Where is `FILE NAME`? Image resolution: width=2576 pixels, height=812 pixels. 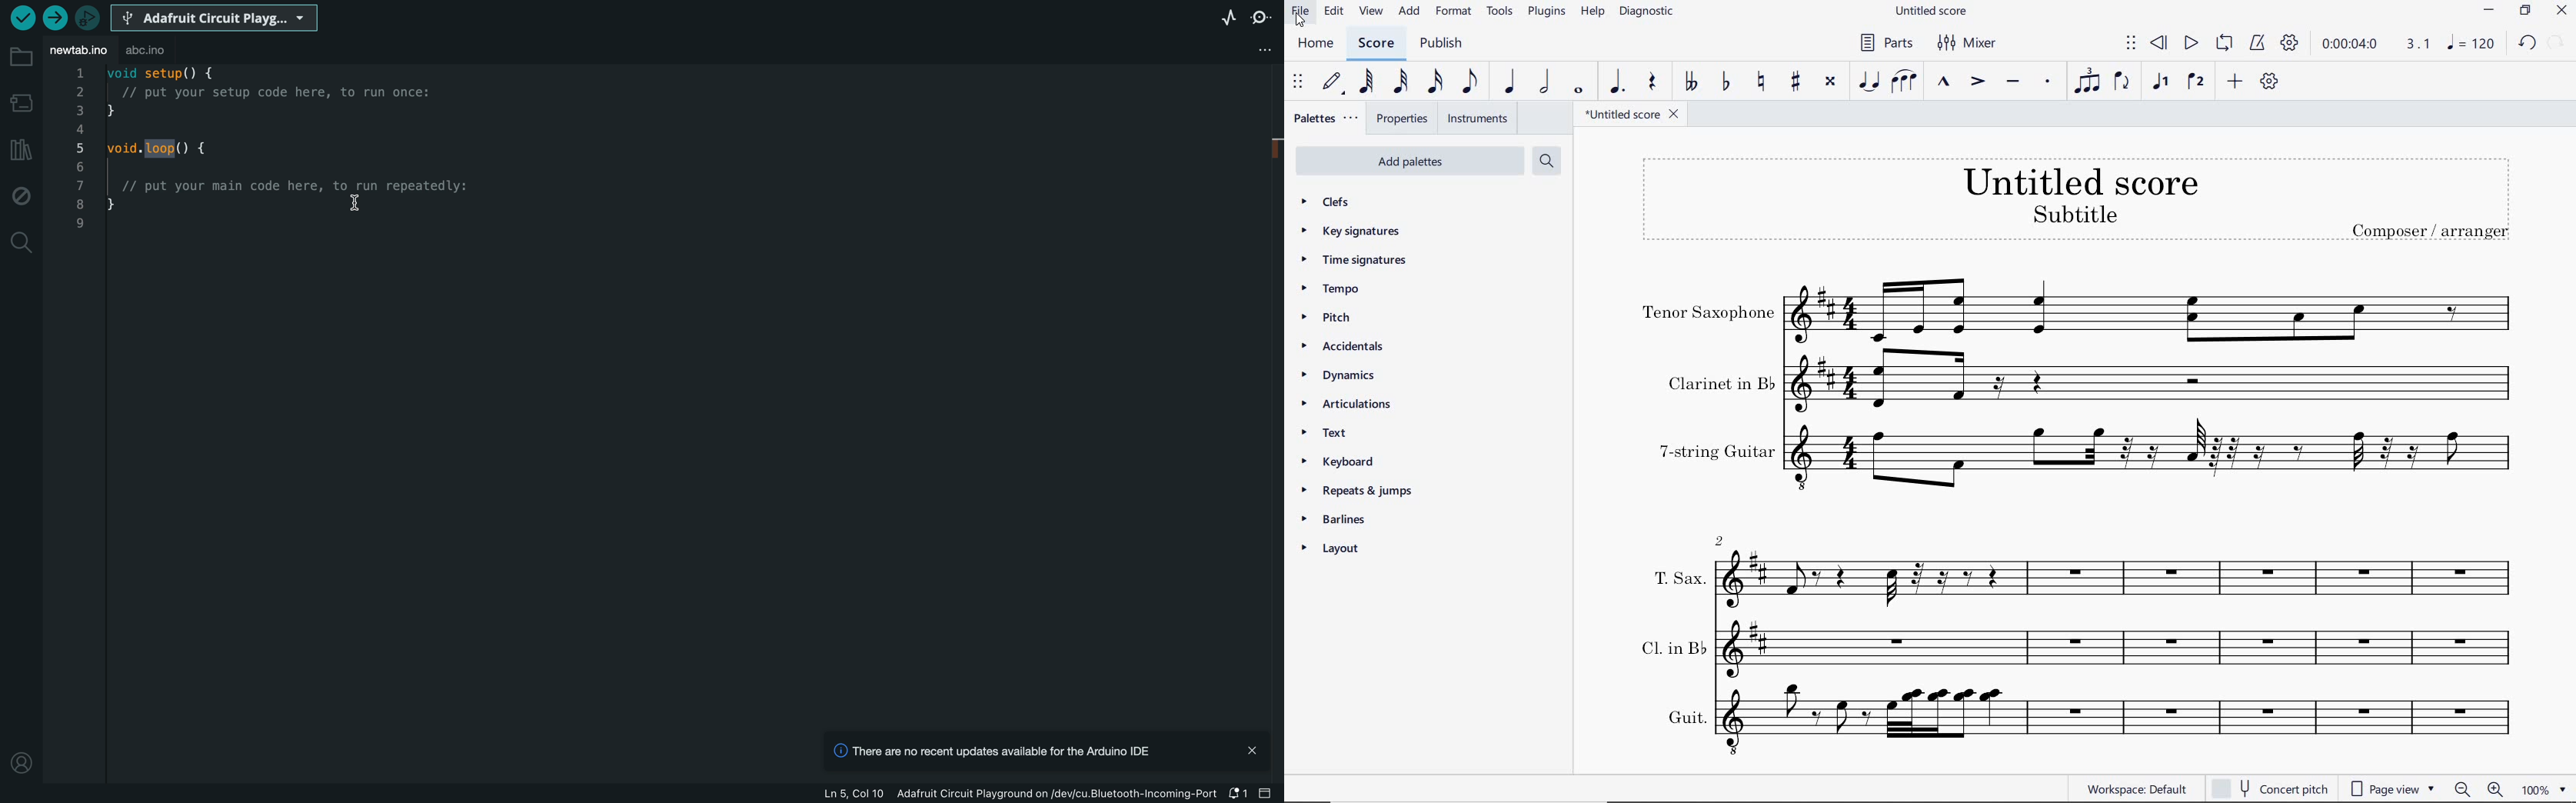
FILE NAME is located at coordinates (1632, 116).